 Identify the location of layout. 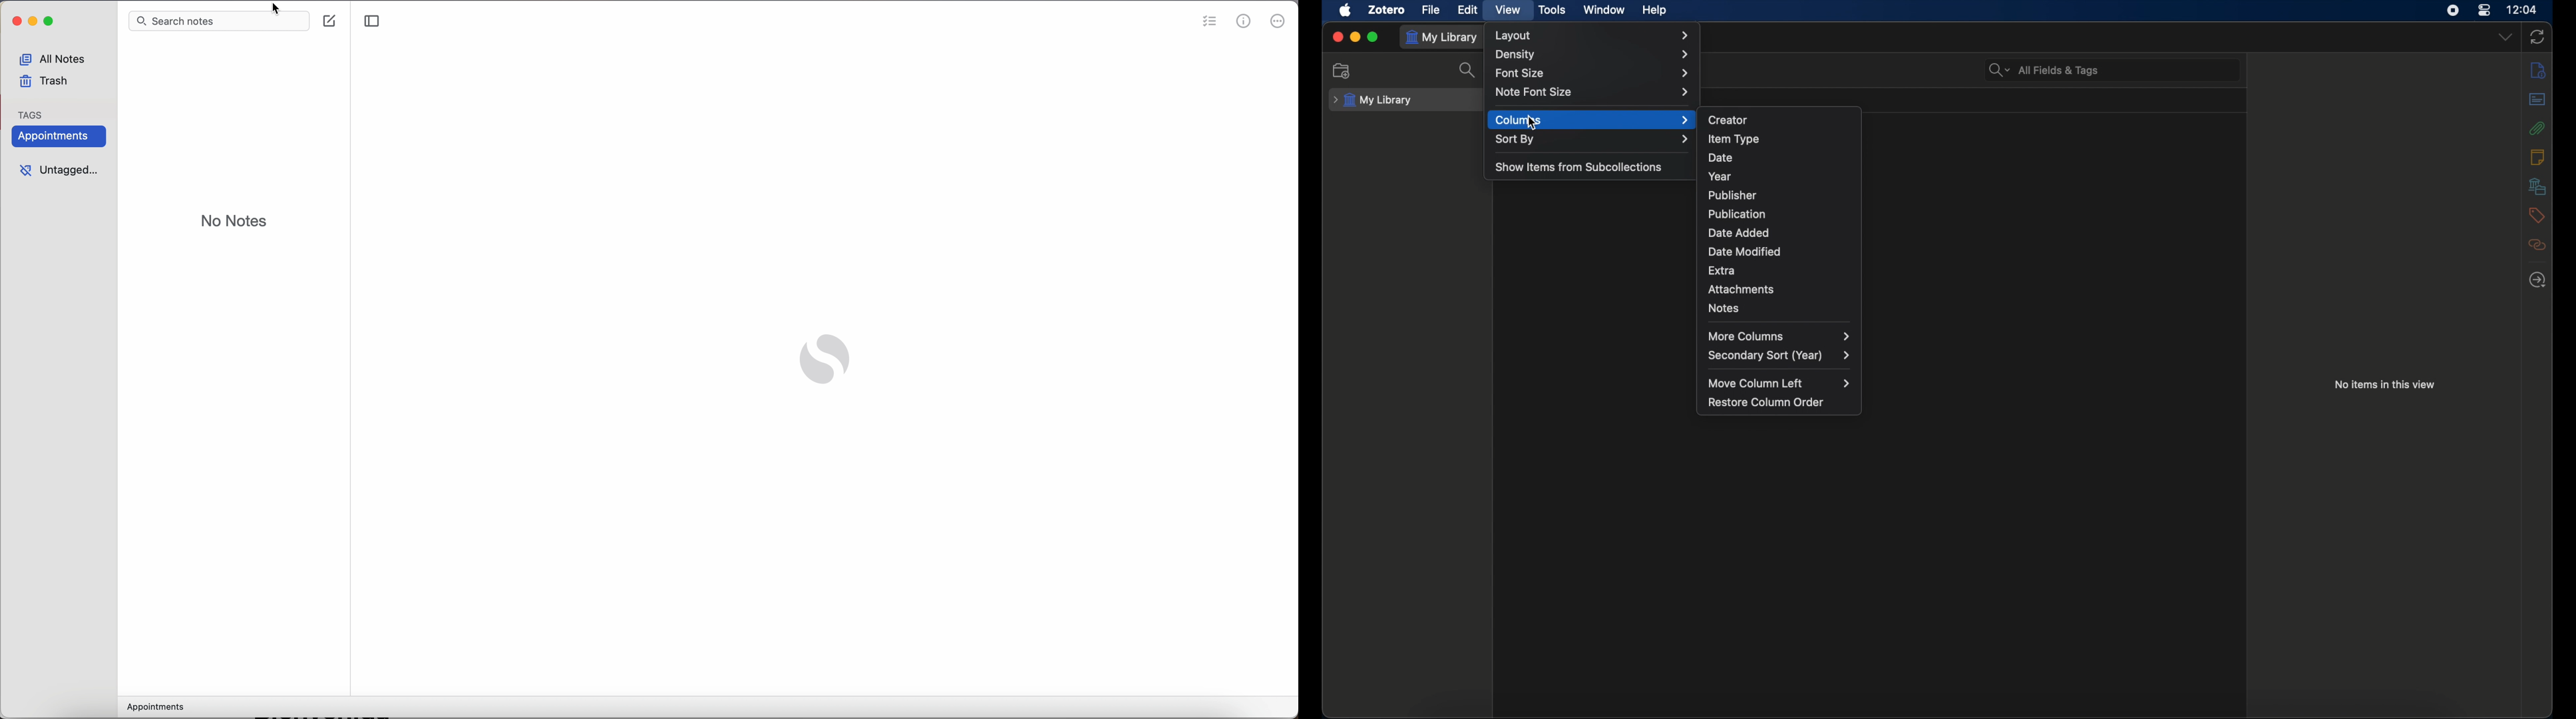
(1594, 34).